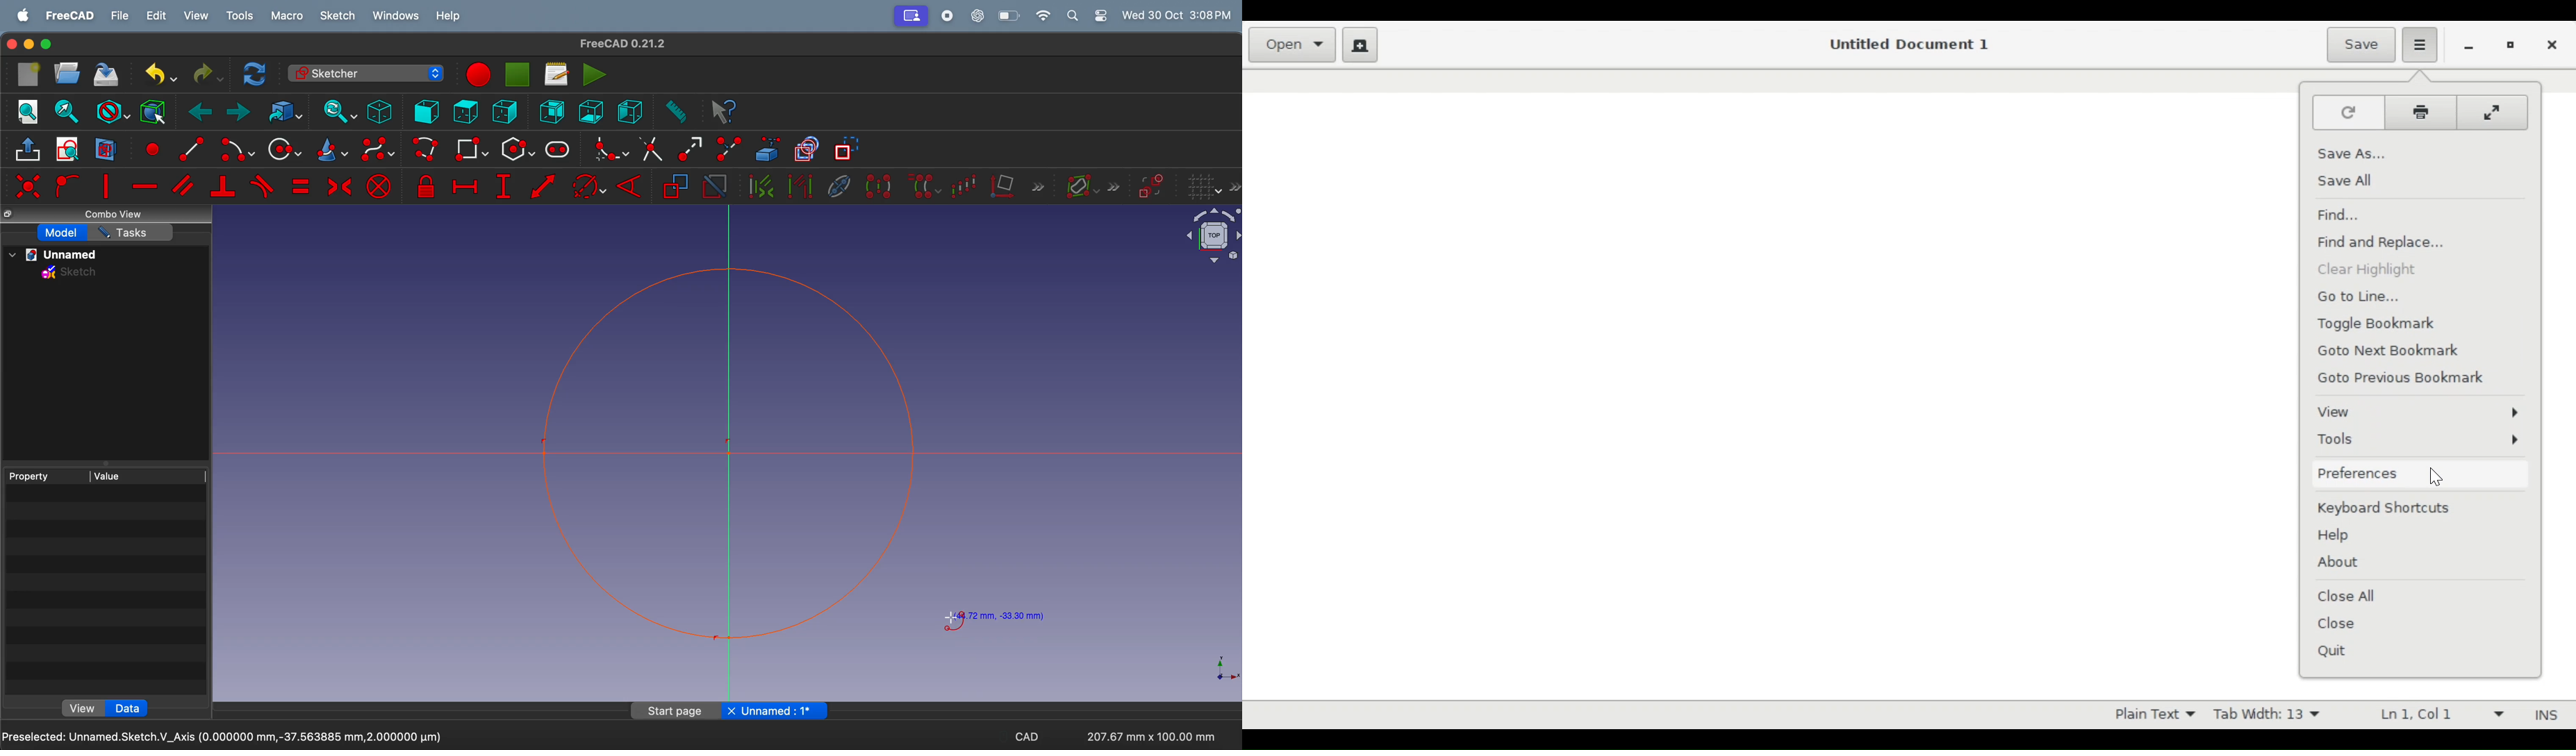  Describe the element at coordinates (330, 151) in the screenshot. I see `create cone` at that location.